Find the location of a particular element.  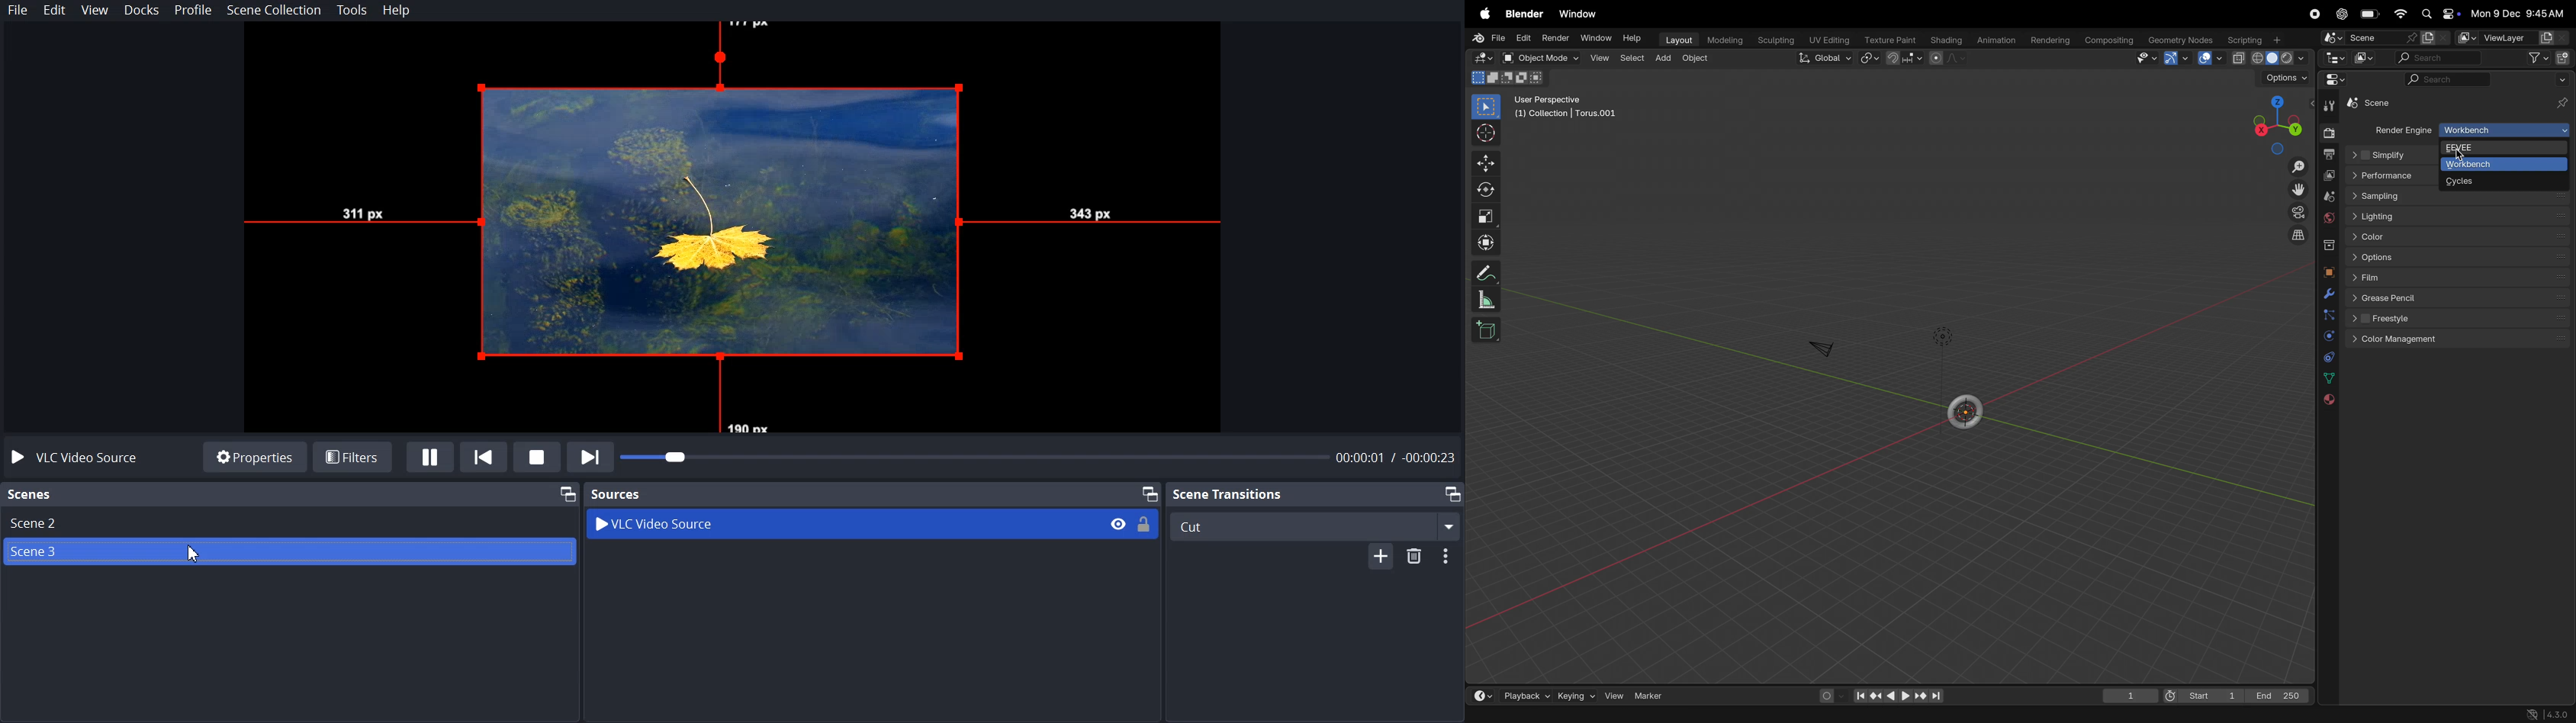

Previously Playlist is located at coordinates (484, 456).